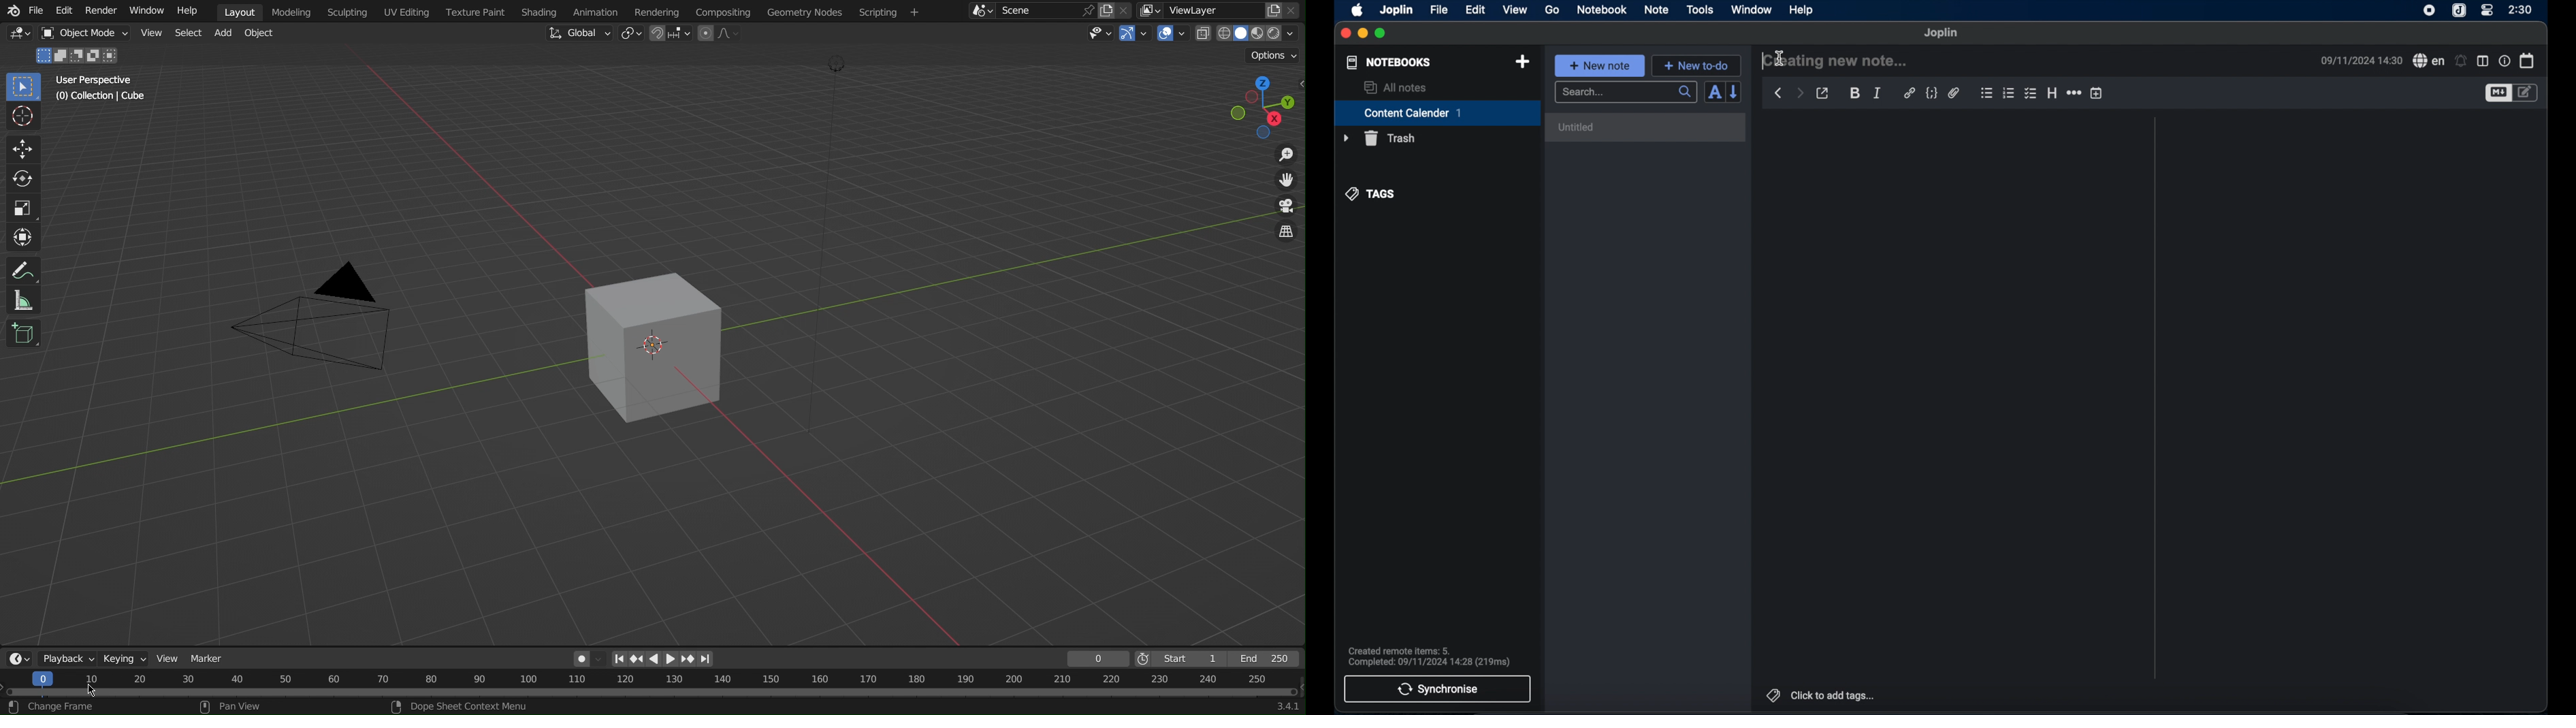  Describe the element at coordinates (2009, 93) in the screenshot. I see `numbered list` at that location.